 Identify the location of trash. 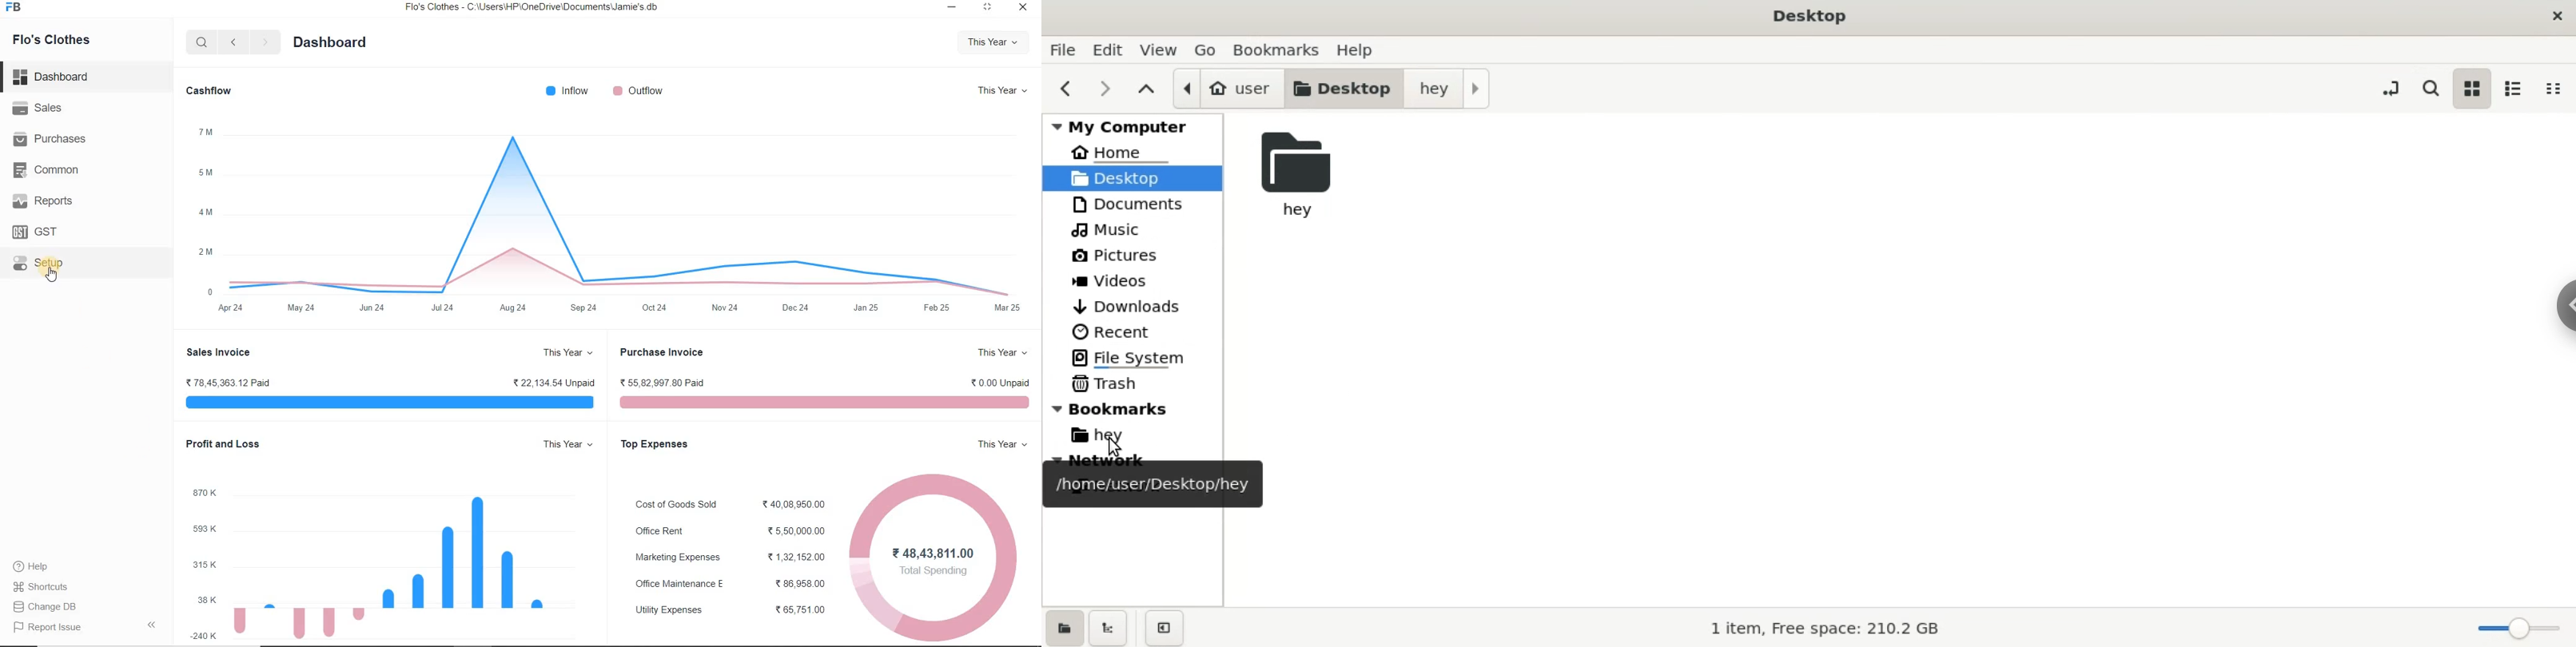
(1109, 384).